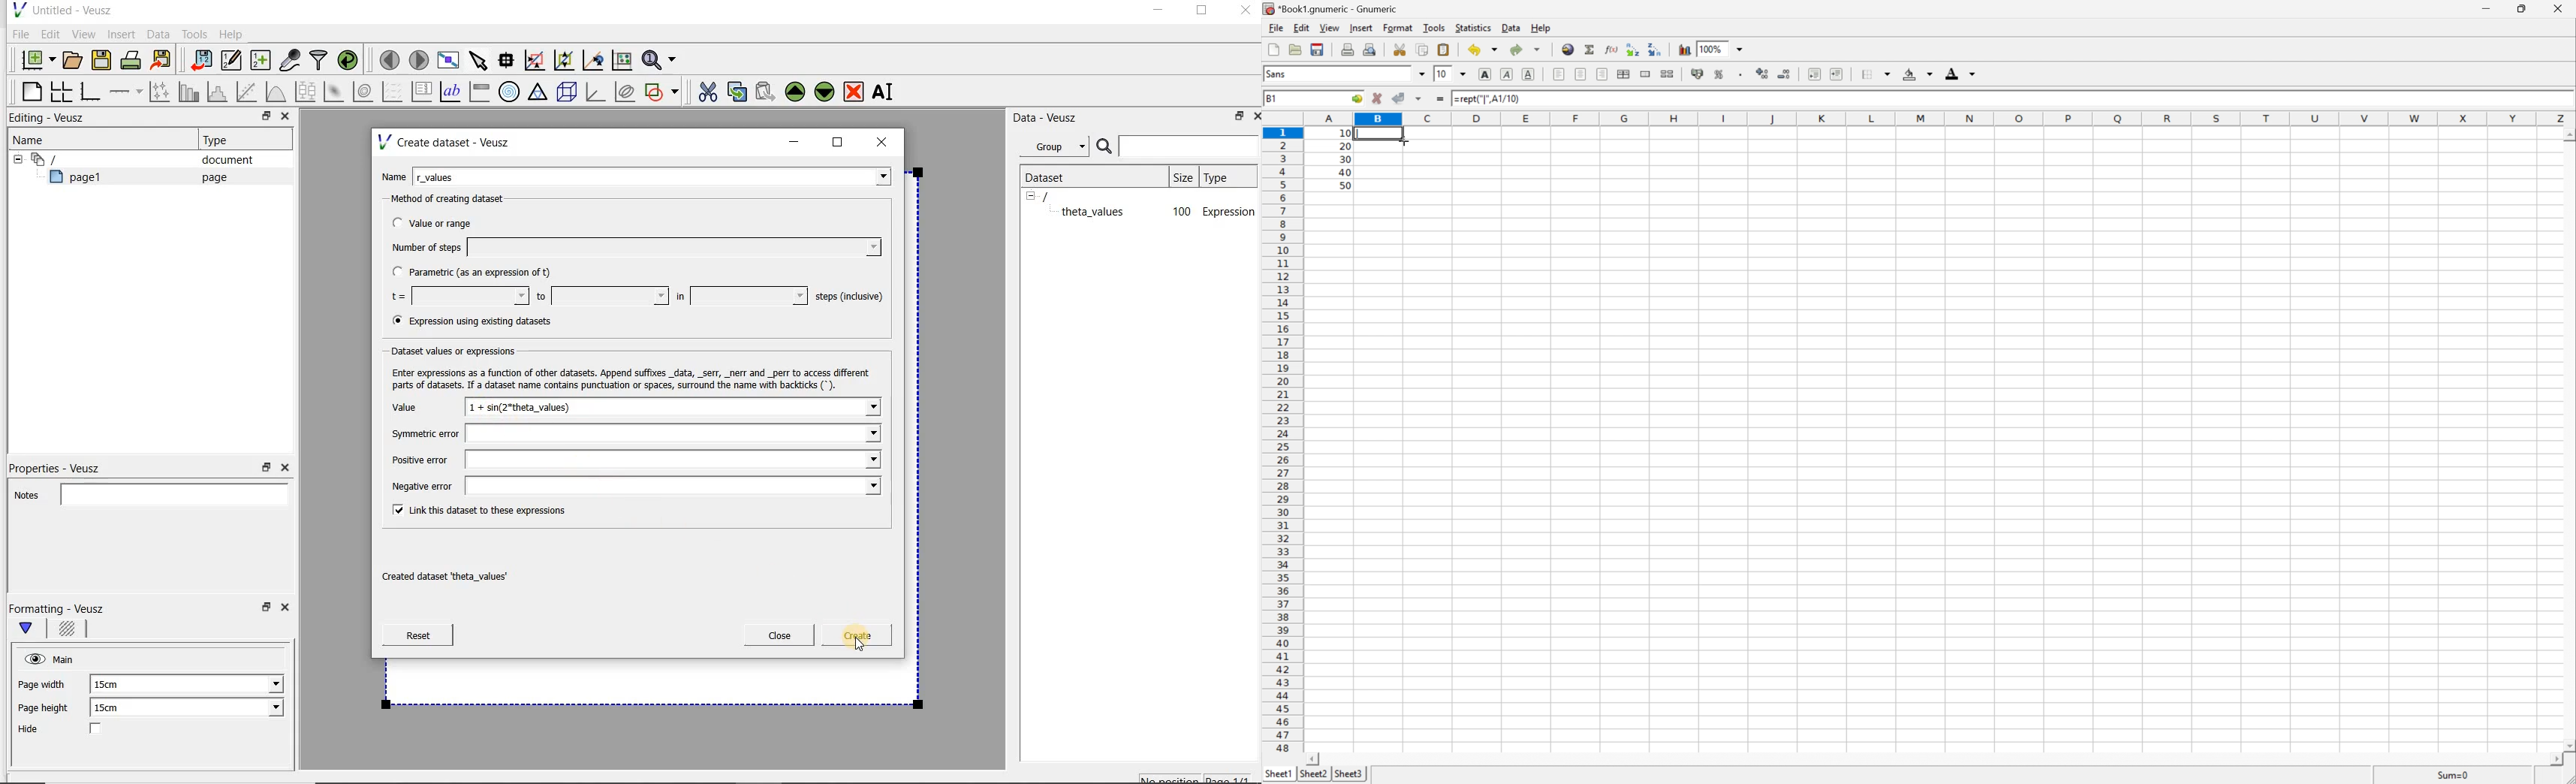  Describe the element at coordinates (1180, 213) in the screenshot. I see `100` at that location.